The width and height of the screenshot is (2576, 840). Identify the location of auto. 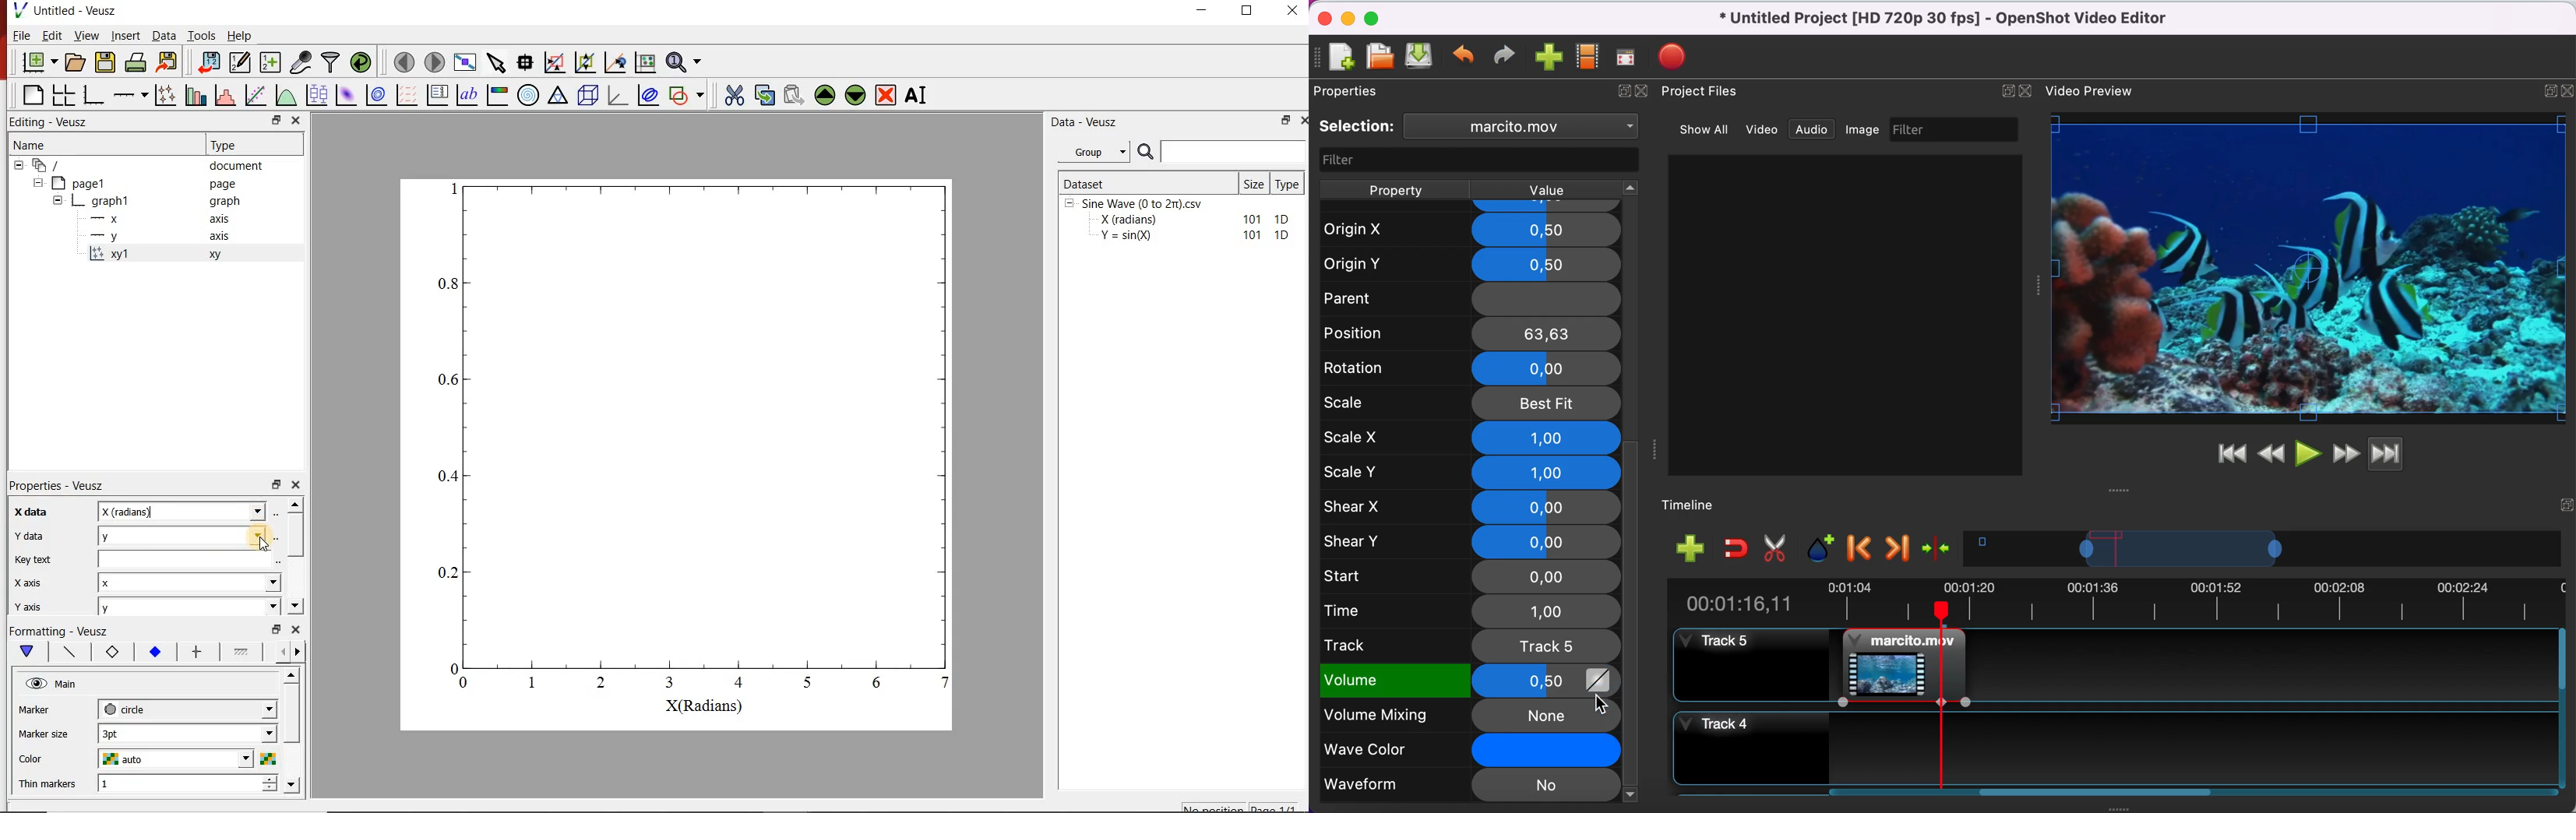
(187, 760).